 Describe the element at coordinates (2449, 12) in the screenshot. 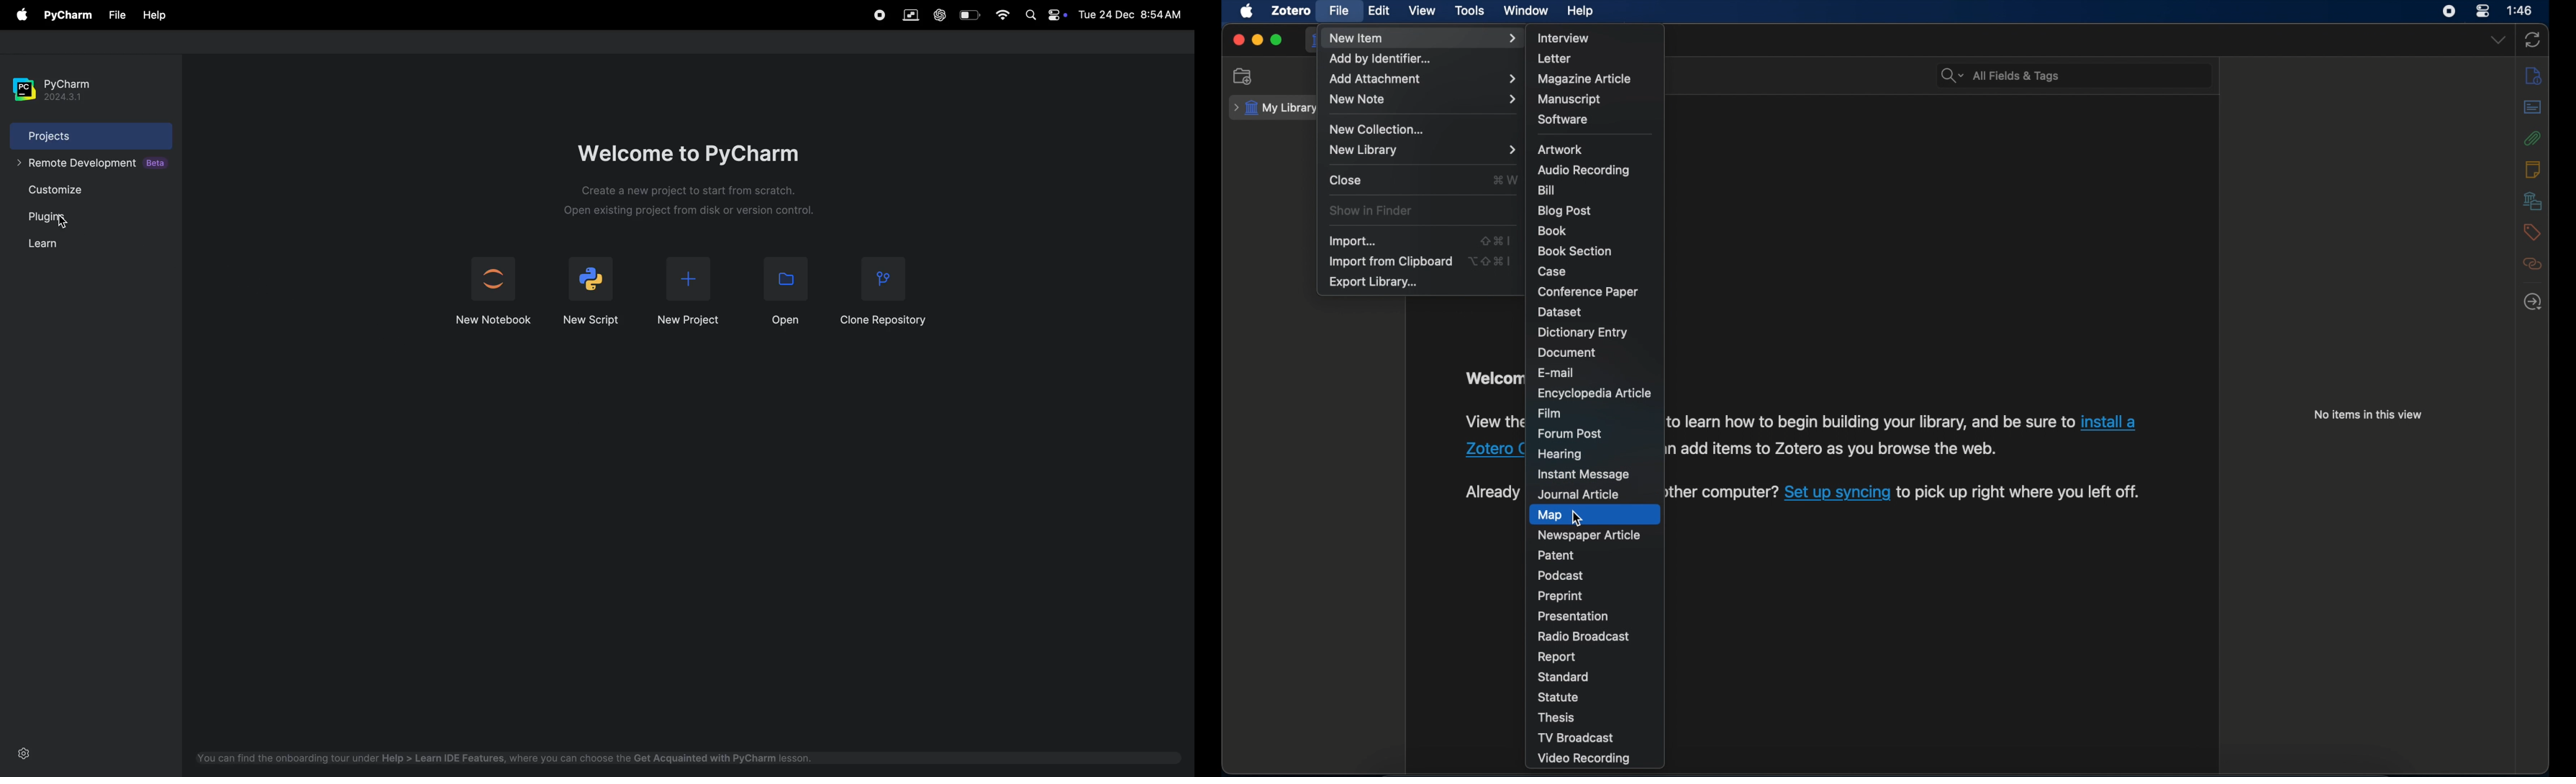

I see `screen recorder` at that location.